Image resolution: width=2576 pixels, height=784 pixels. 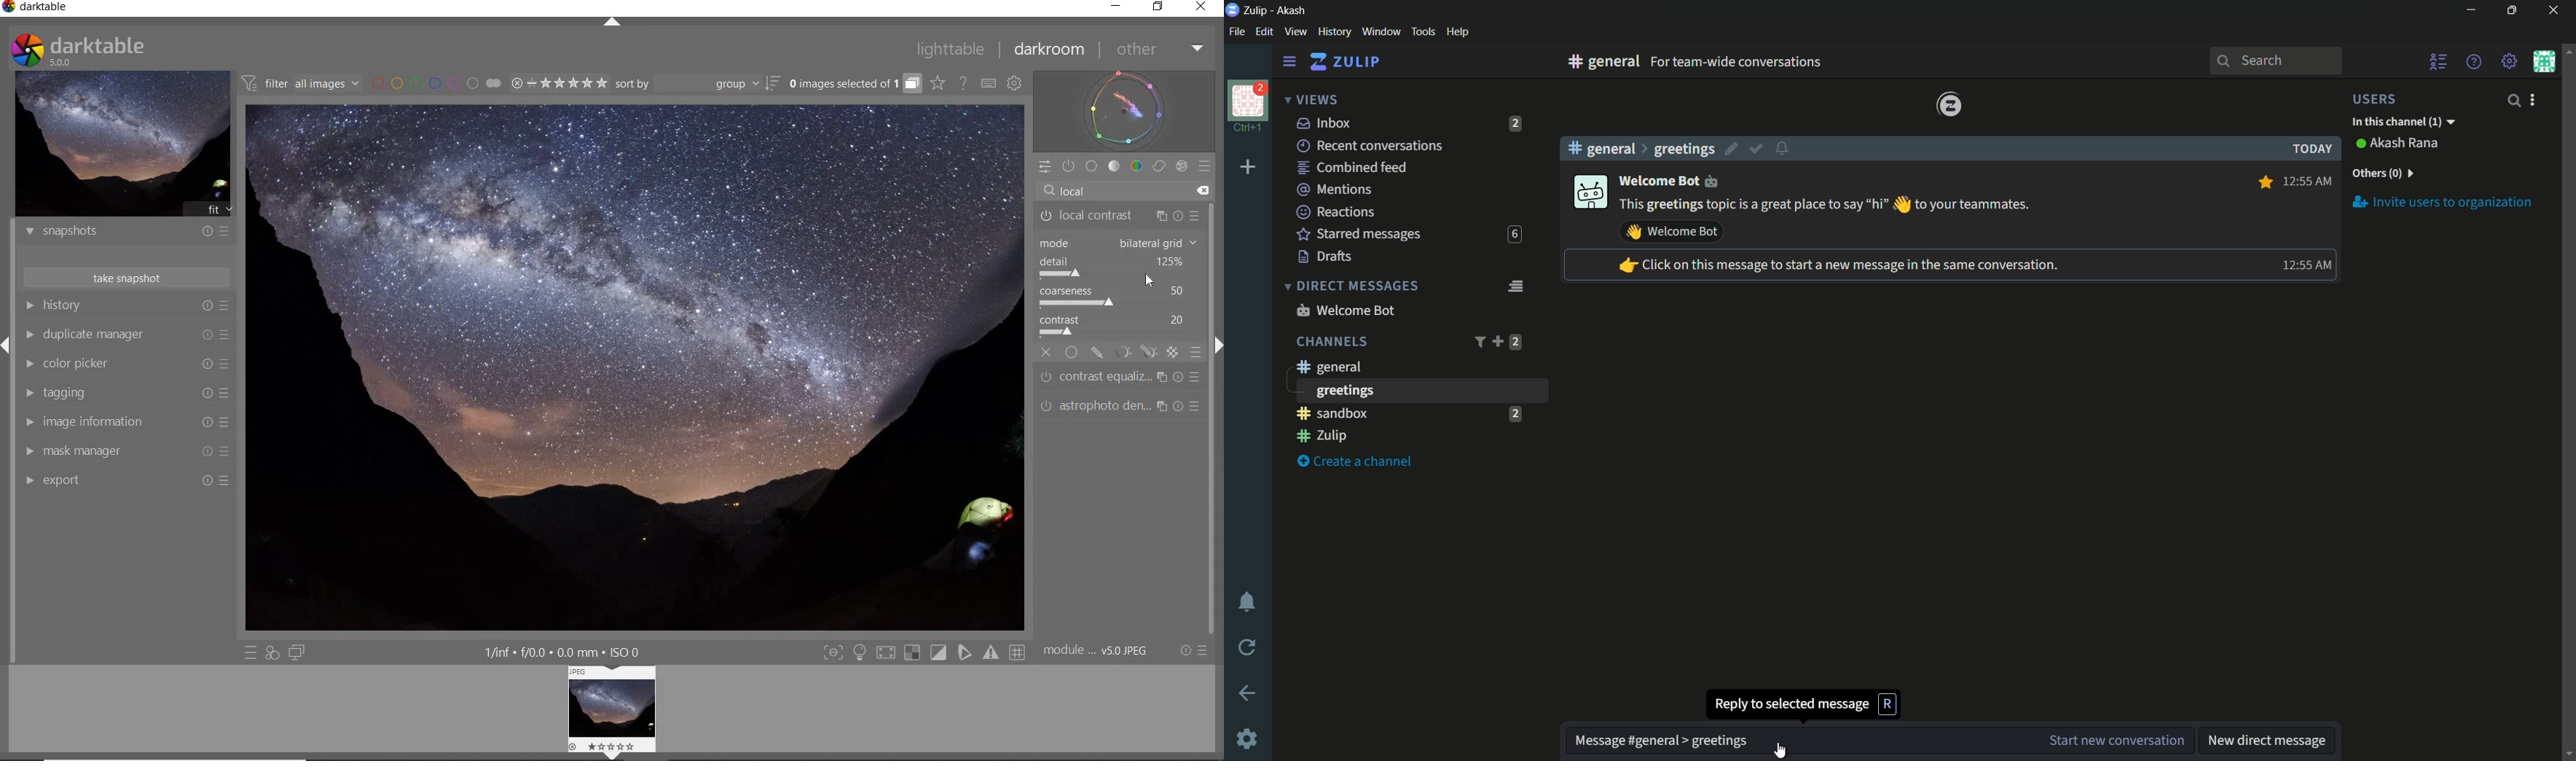 I want to click on add organization, so click(x=1249, y=168).